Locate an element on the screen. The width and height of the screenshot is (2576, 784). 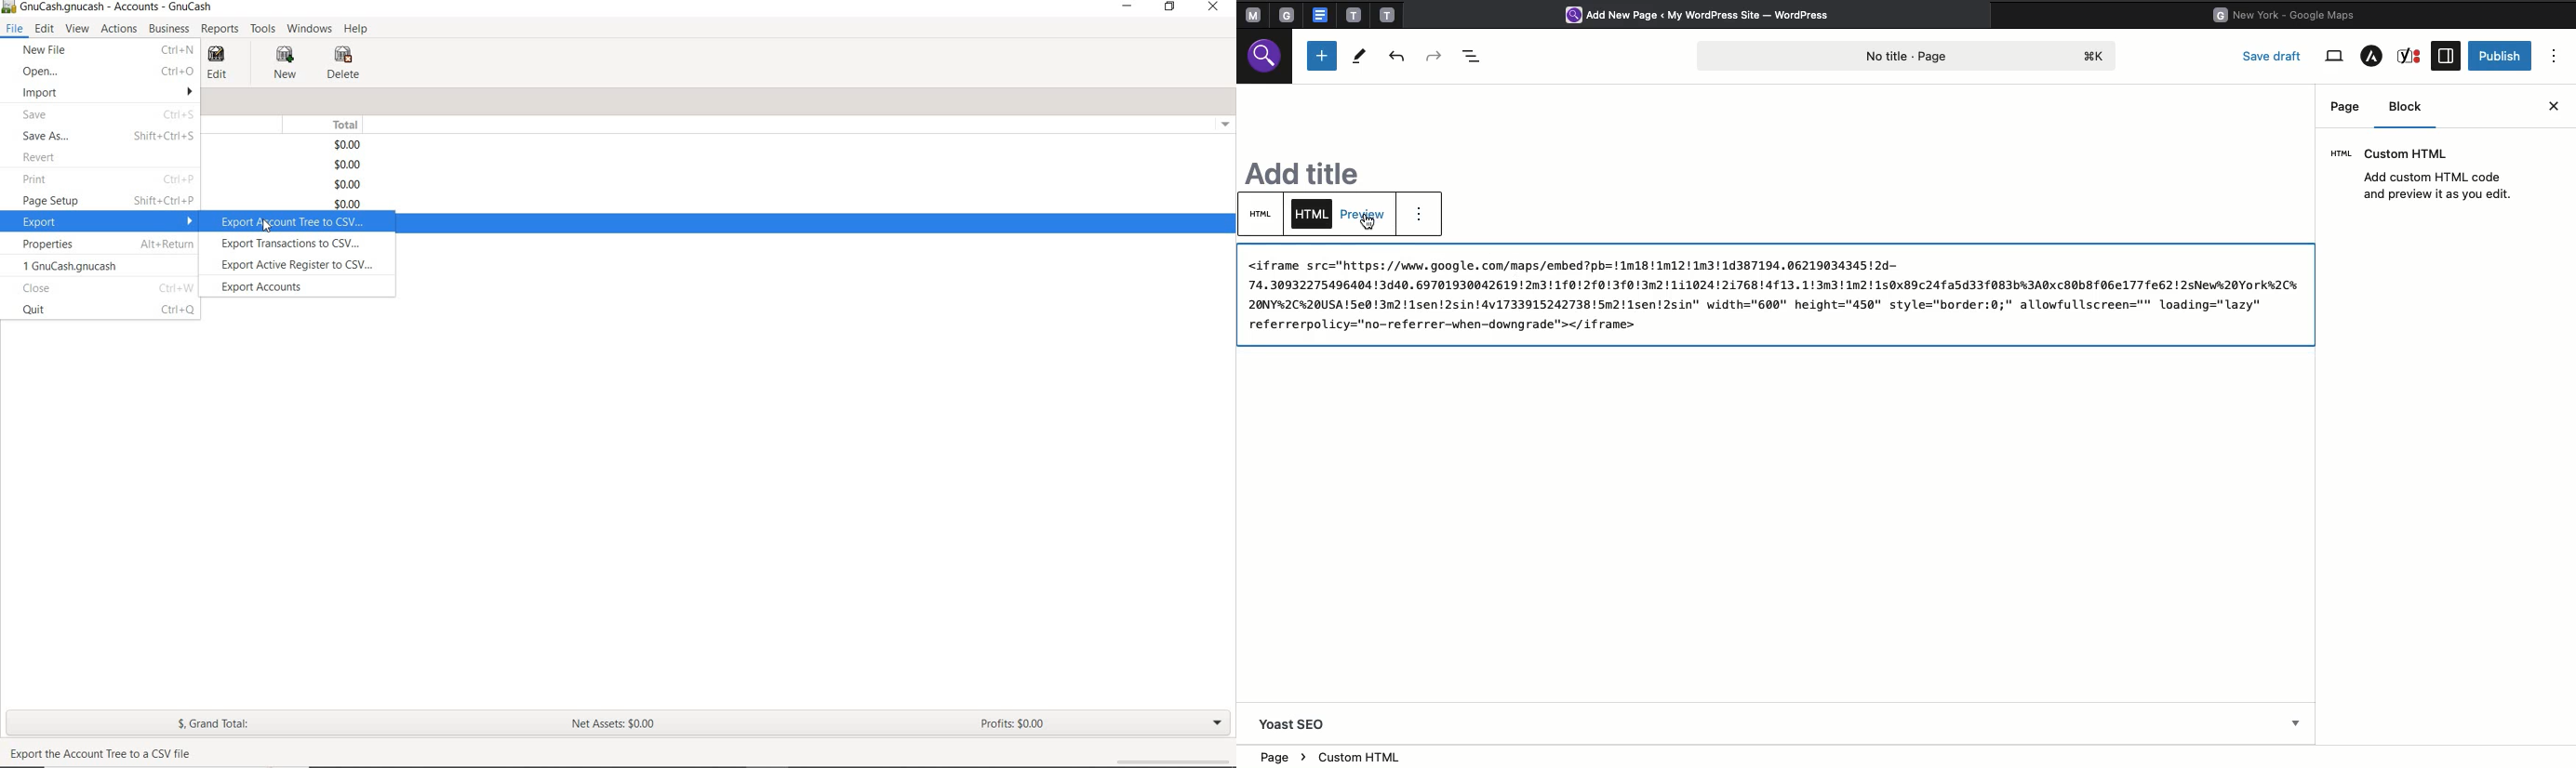
tab is located at coordinates (1354, 15).